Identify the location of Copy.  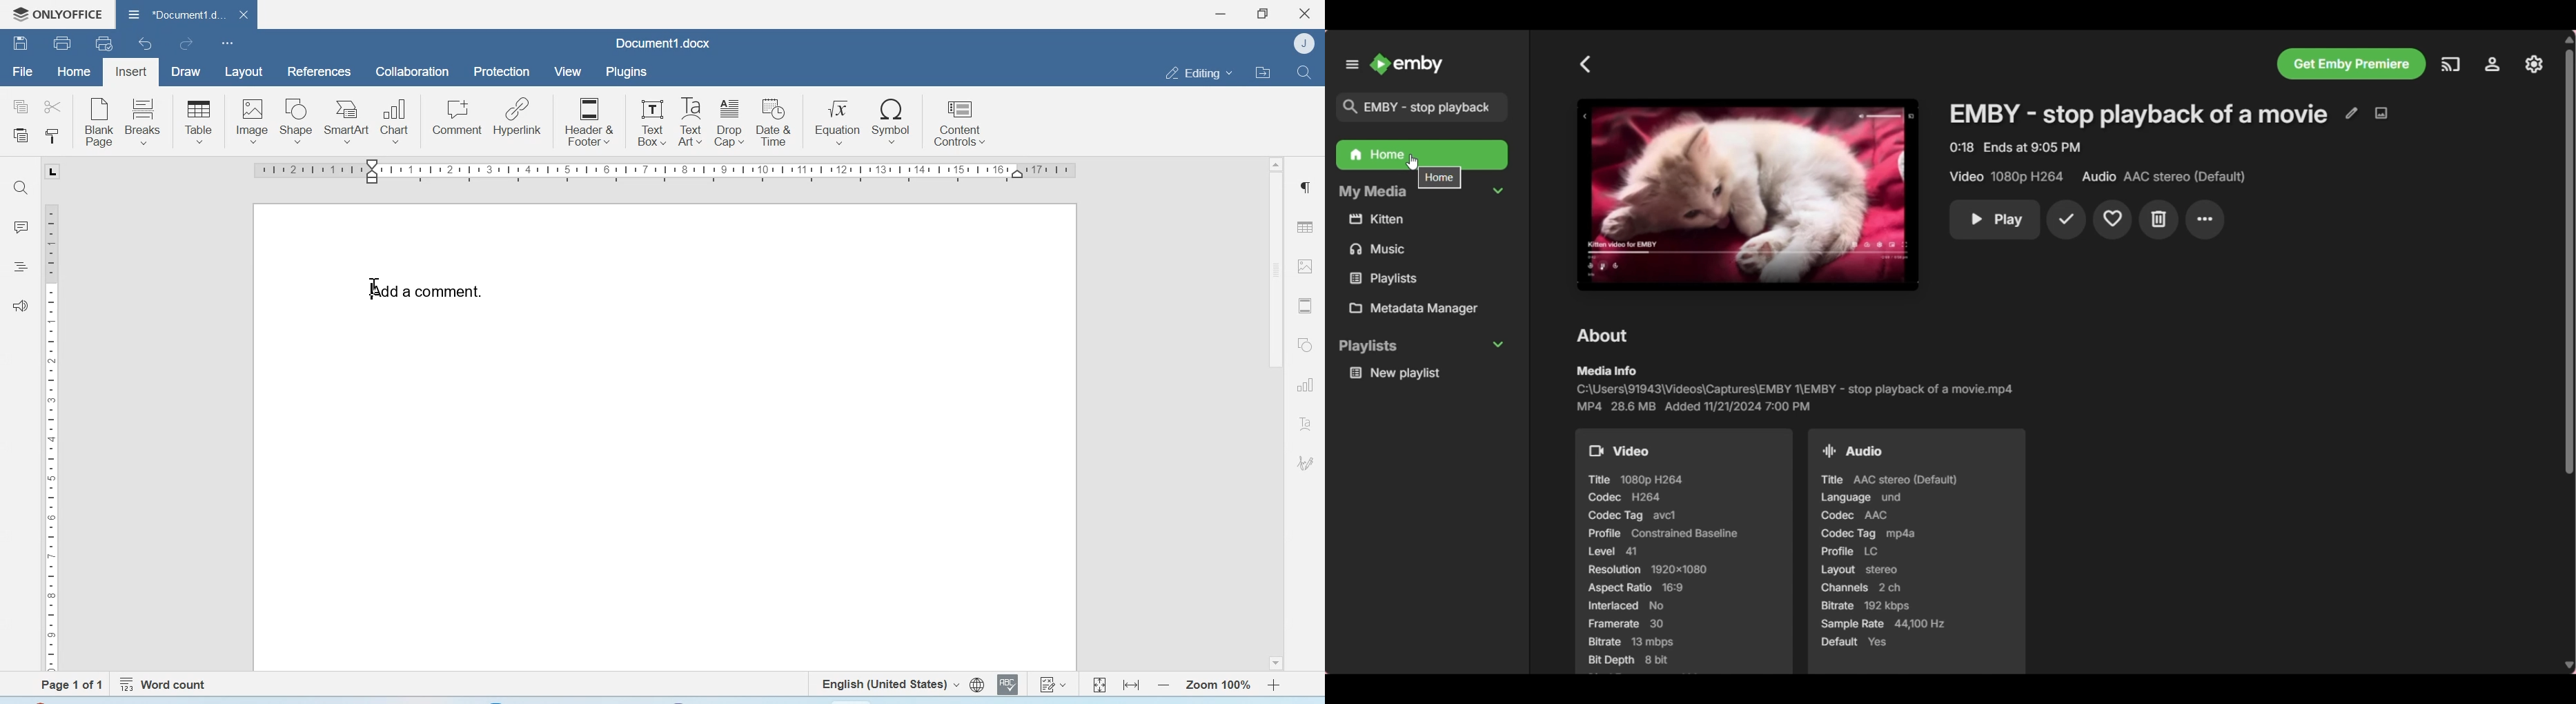
(21, 107).